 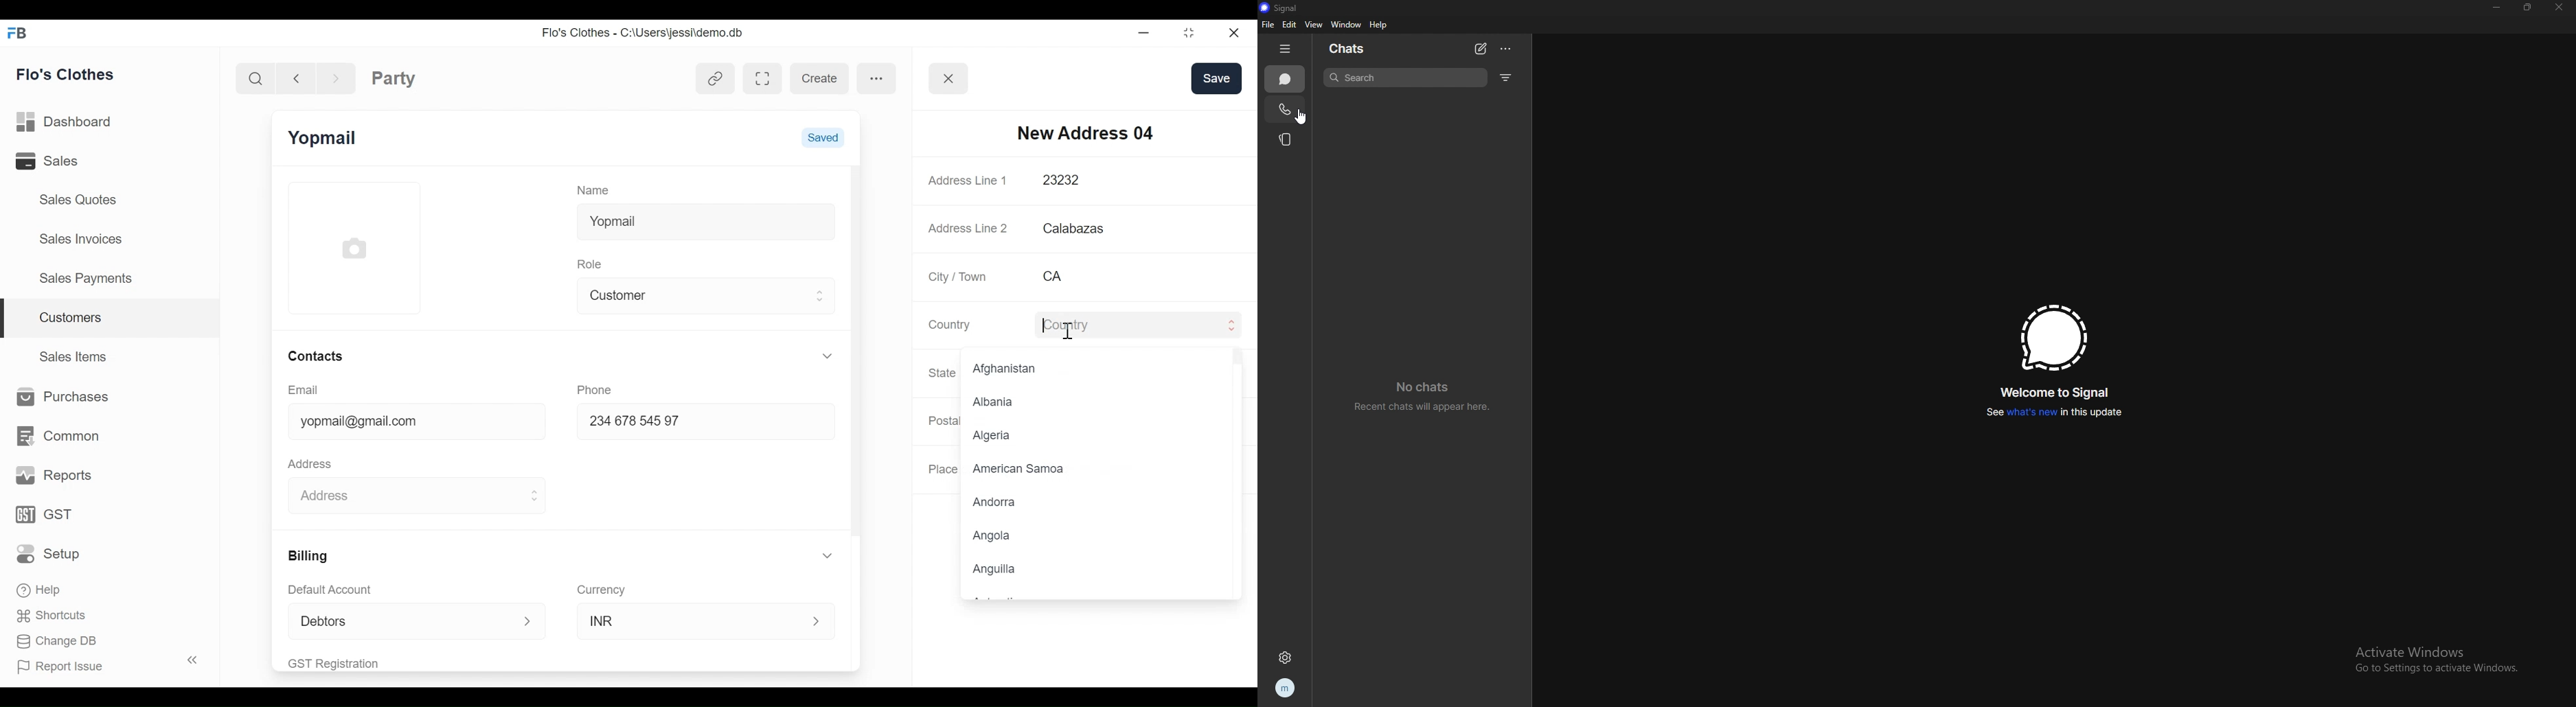 What do you see at coordinates (1125, 181) in the screenshot?
I see `23232` at bounding box center [1125, 181].